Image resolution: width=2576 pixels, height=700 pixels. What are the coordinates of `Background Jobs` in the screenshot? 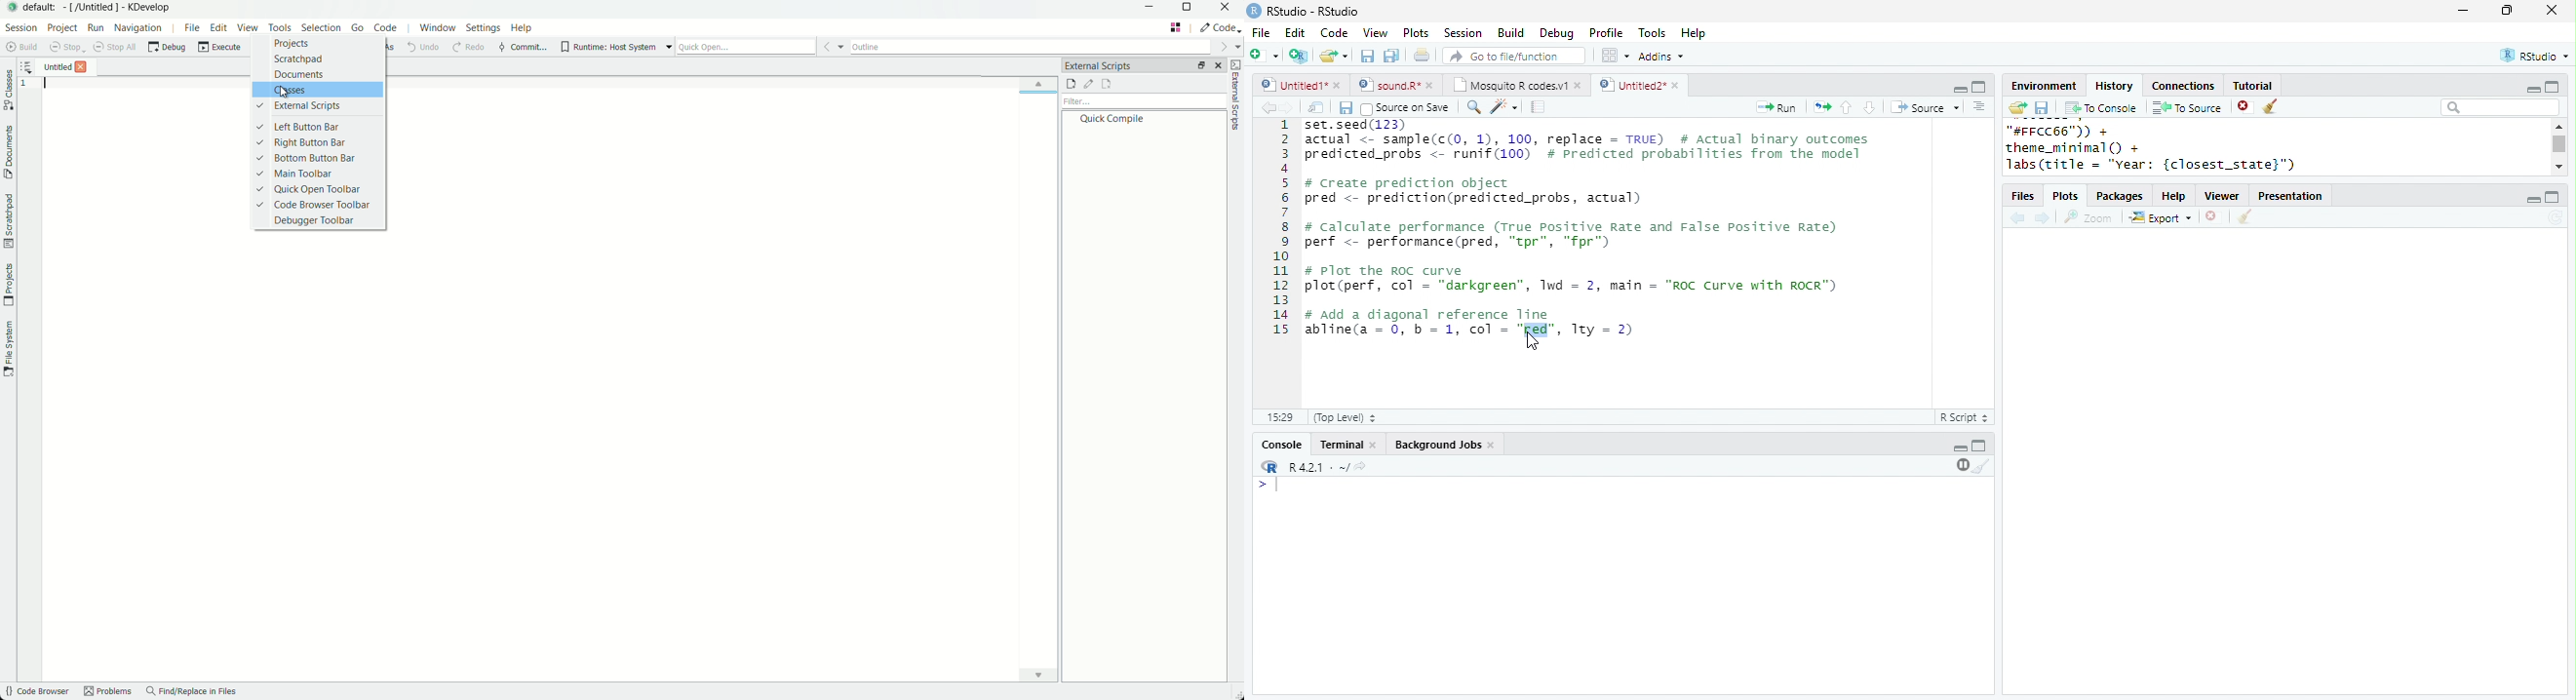 It's located at (1437, 445).